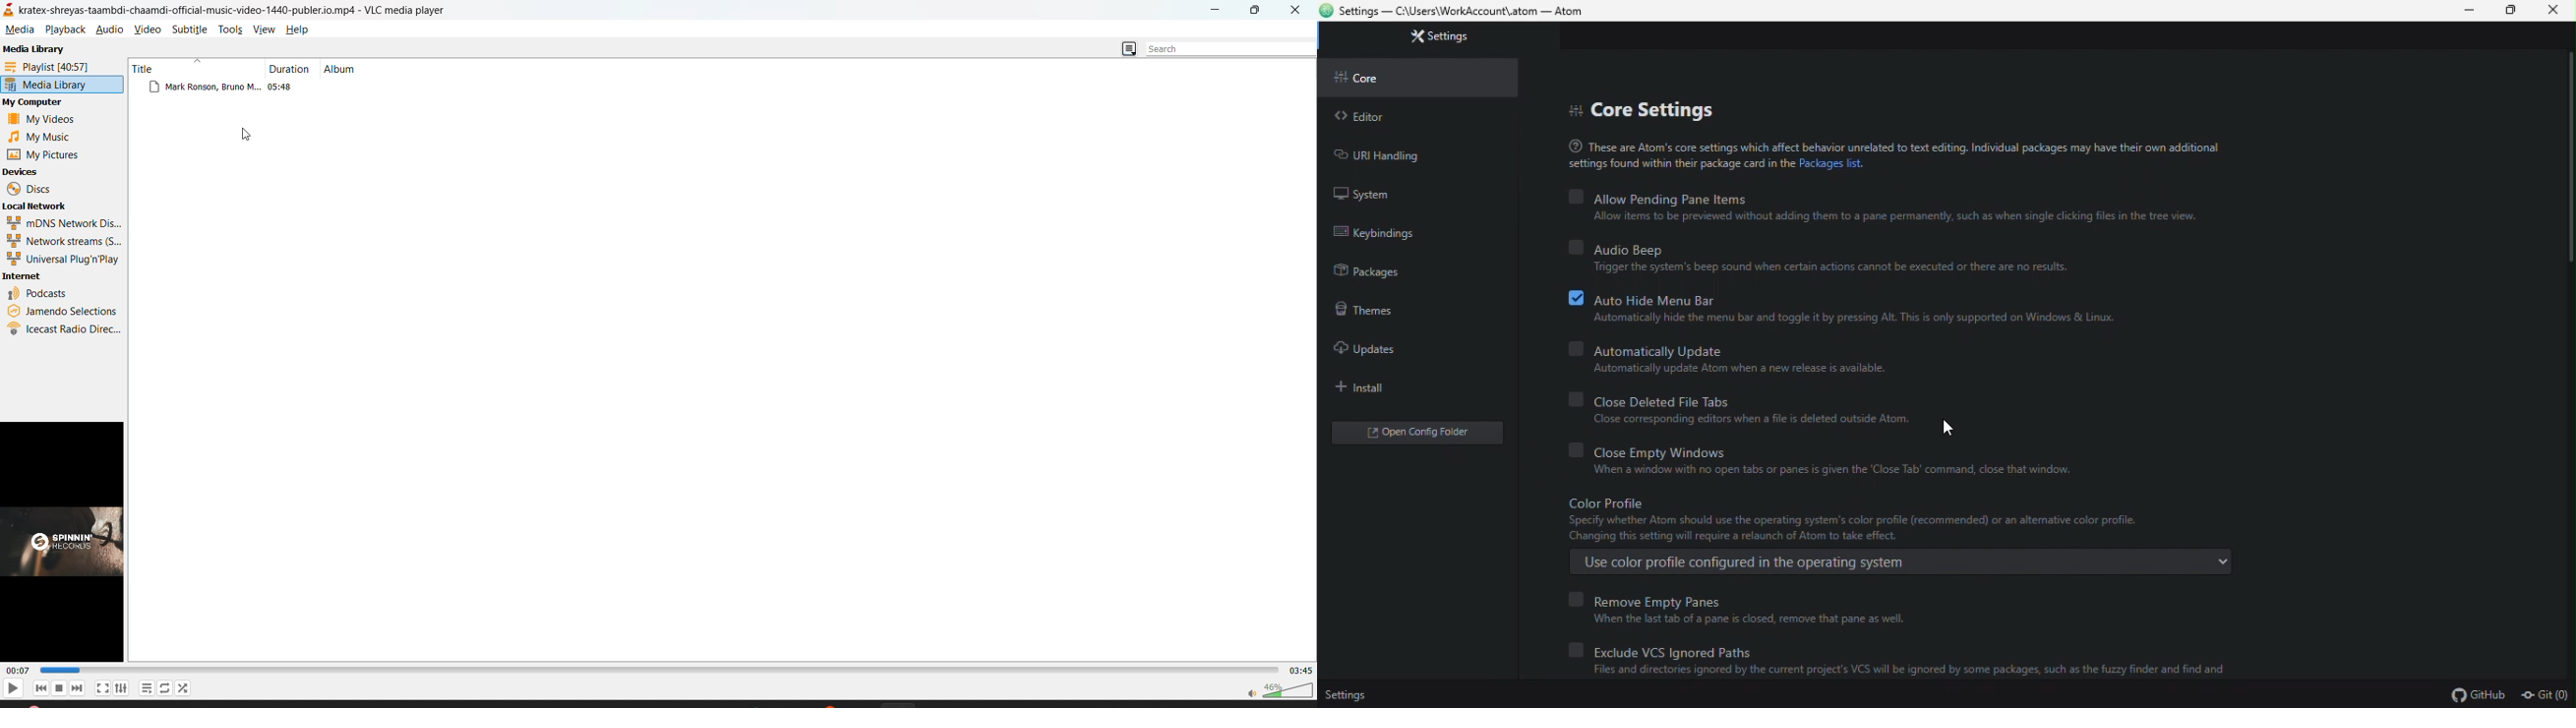 Image resolution: width=2576 pixels, height=728 pixels. Describe the element at coordinates (1851, 306) in the screenshot. I see `Auto hide menu bar` at that location.